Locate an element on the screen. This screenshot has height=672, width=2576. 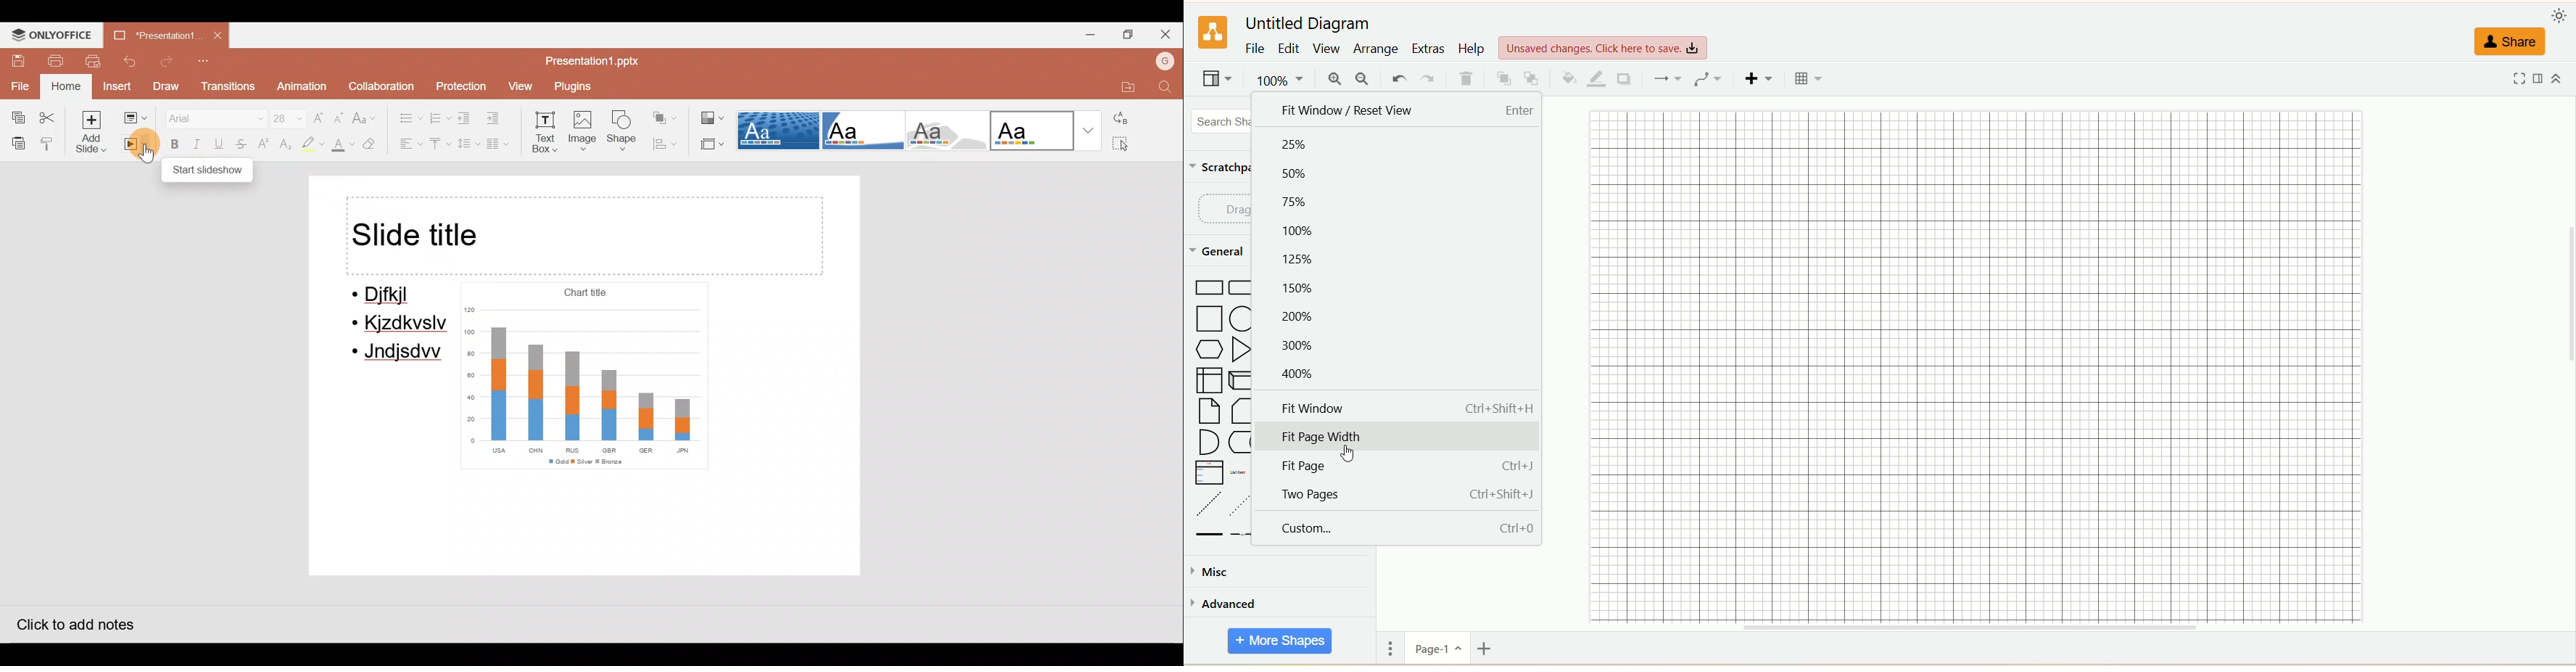
insert is located at coordinates (1761, 78).